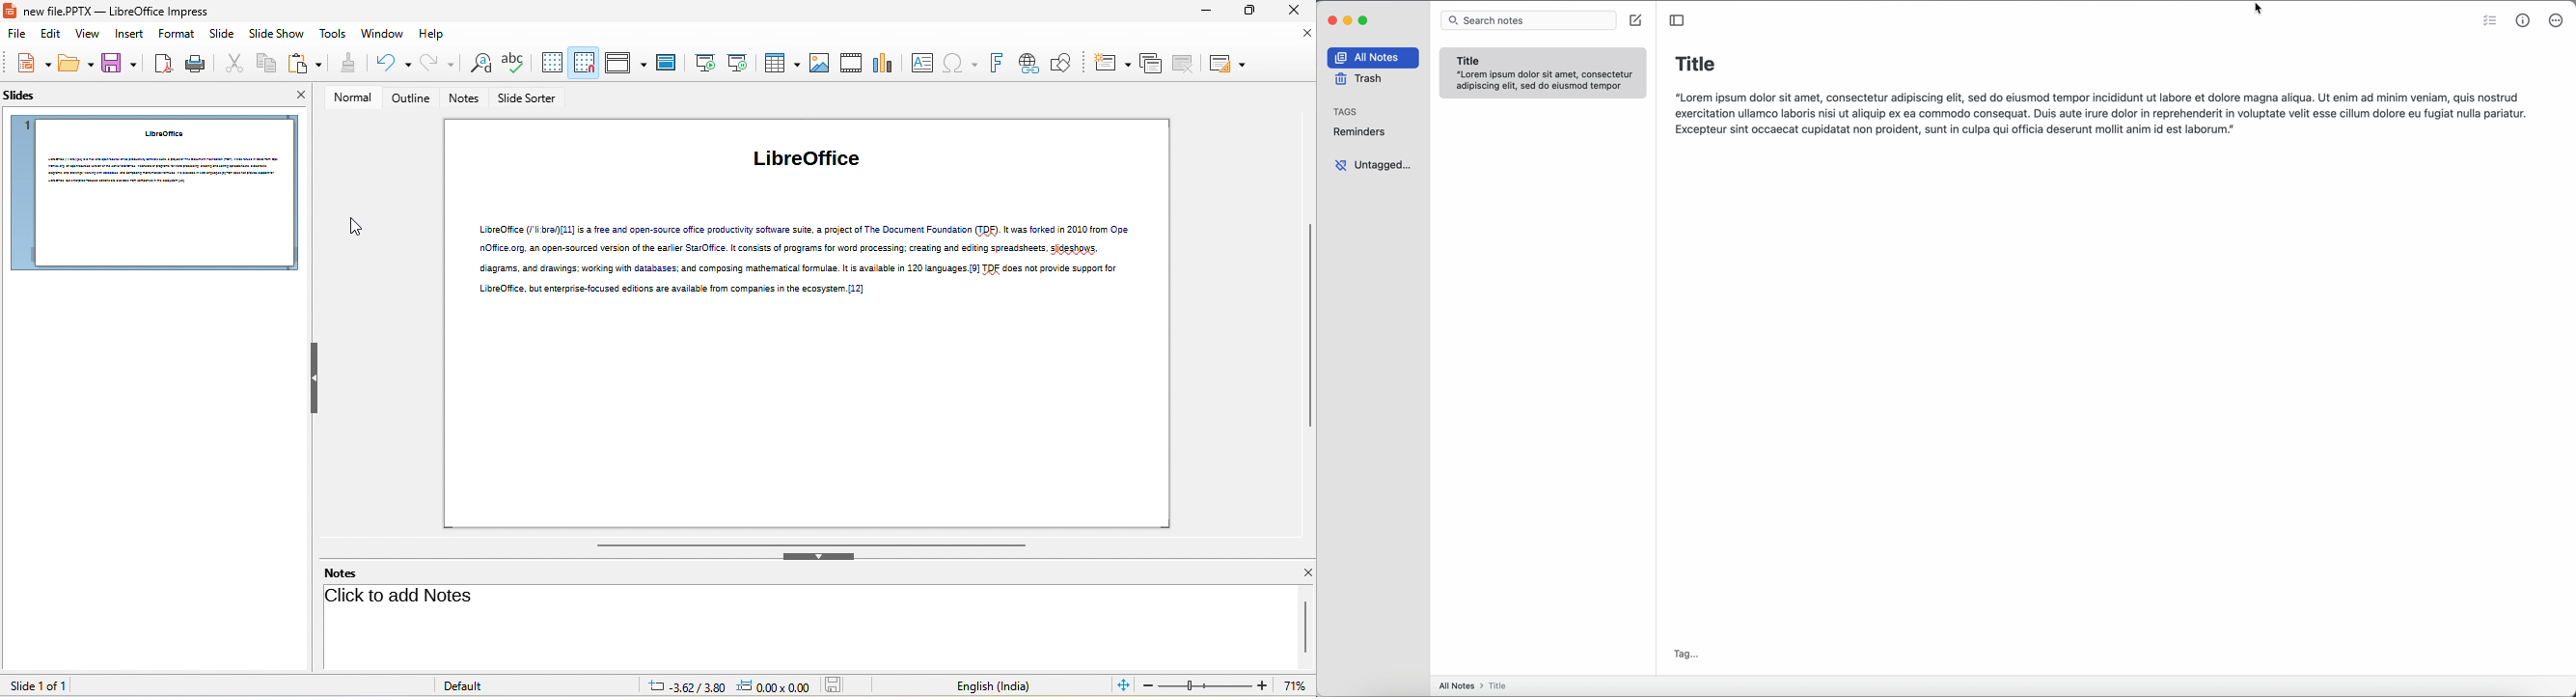 This screenshot has height=700, width=2576. I want to click on start from current slide , so click(740, 63).